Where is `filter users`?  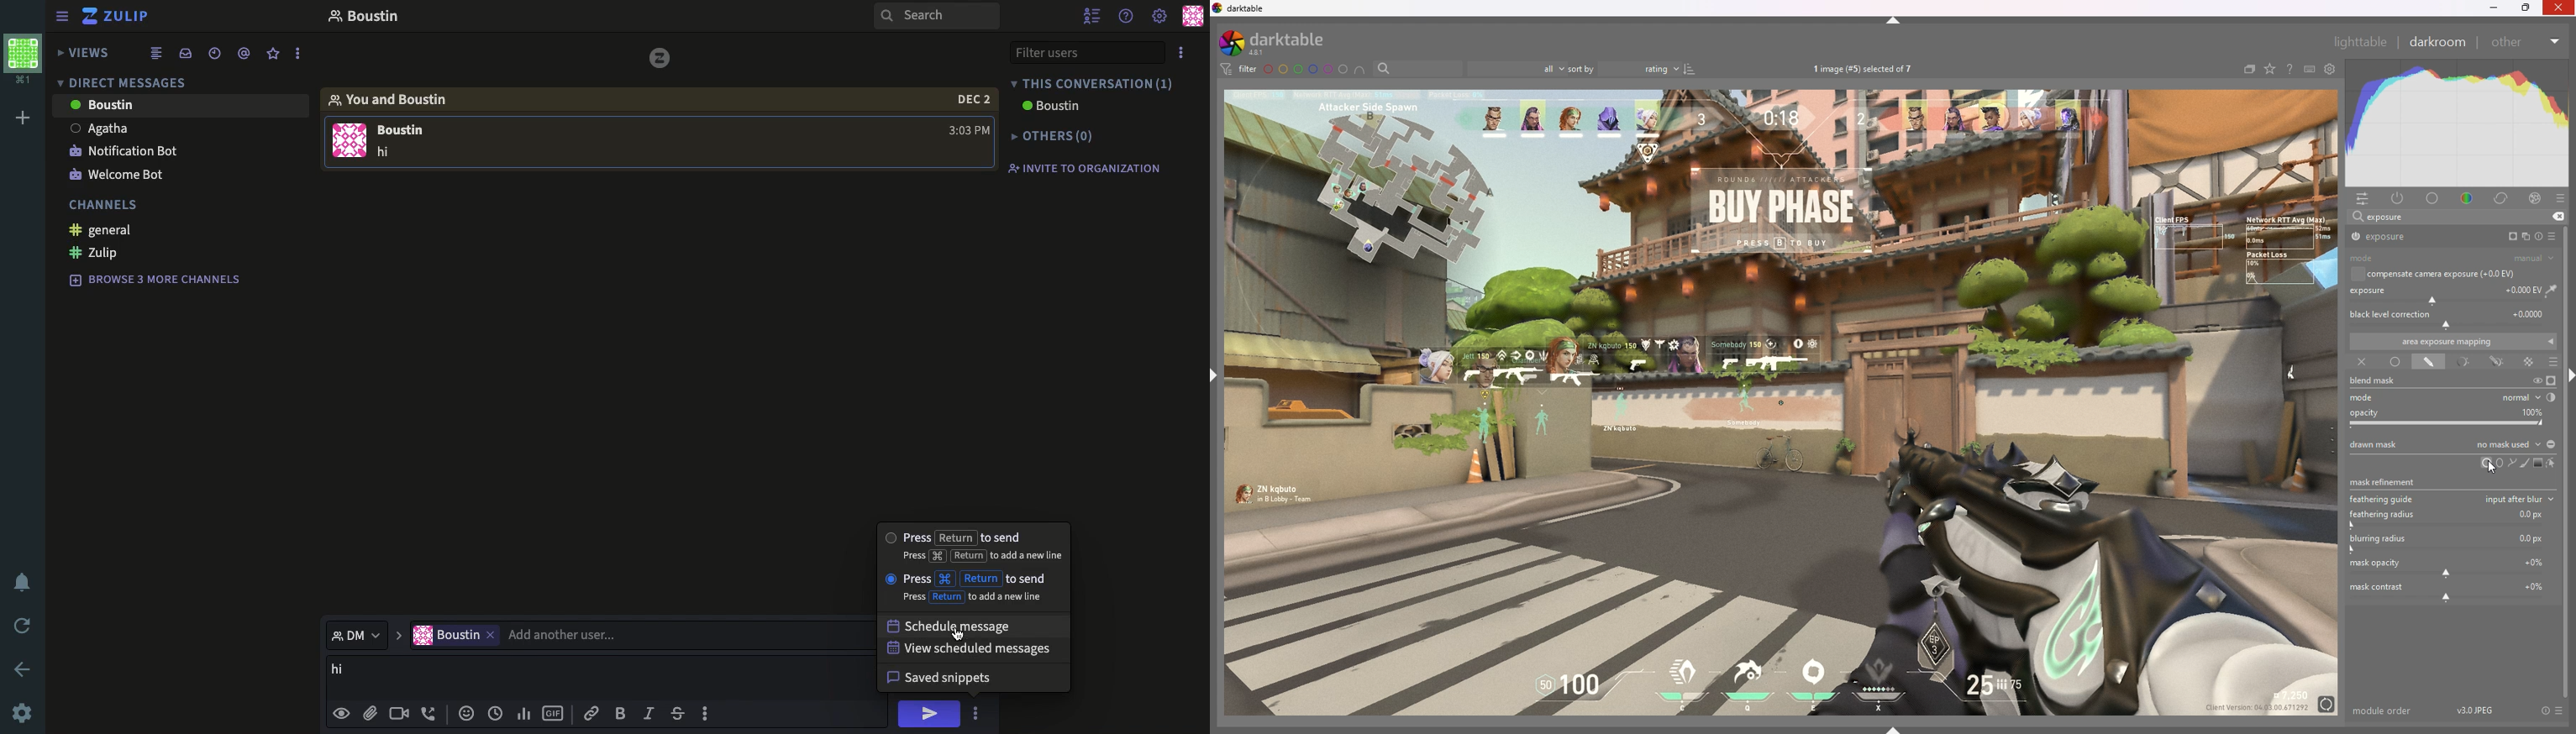 filter users is located at coordinates (1088, 53).